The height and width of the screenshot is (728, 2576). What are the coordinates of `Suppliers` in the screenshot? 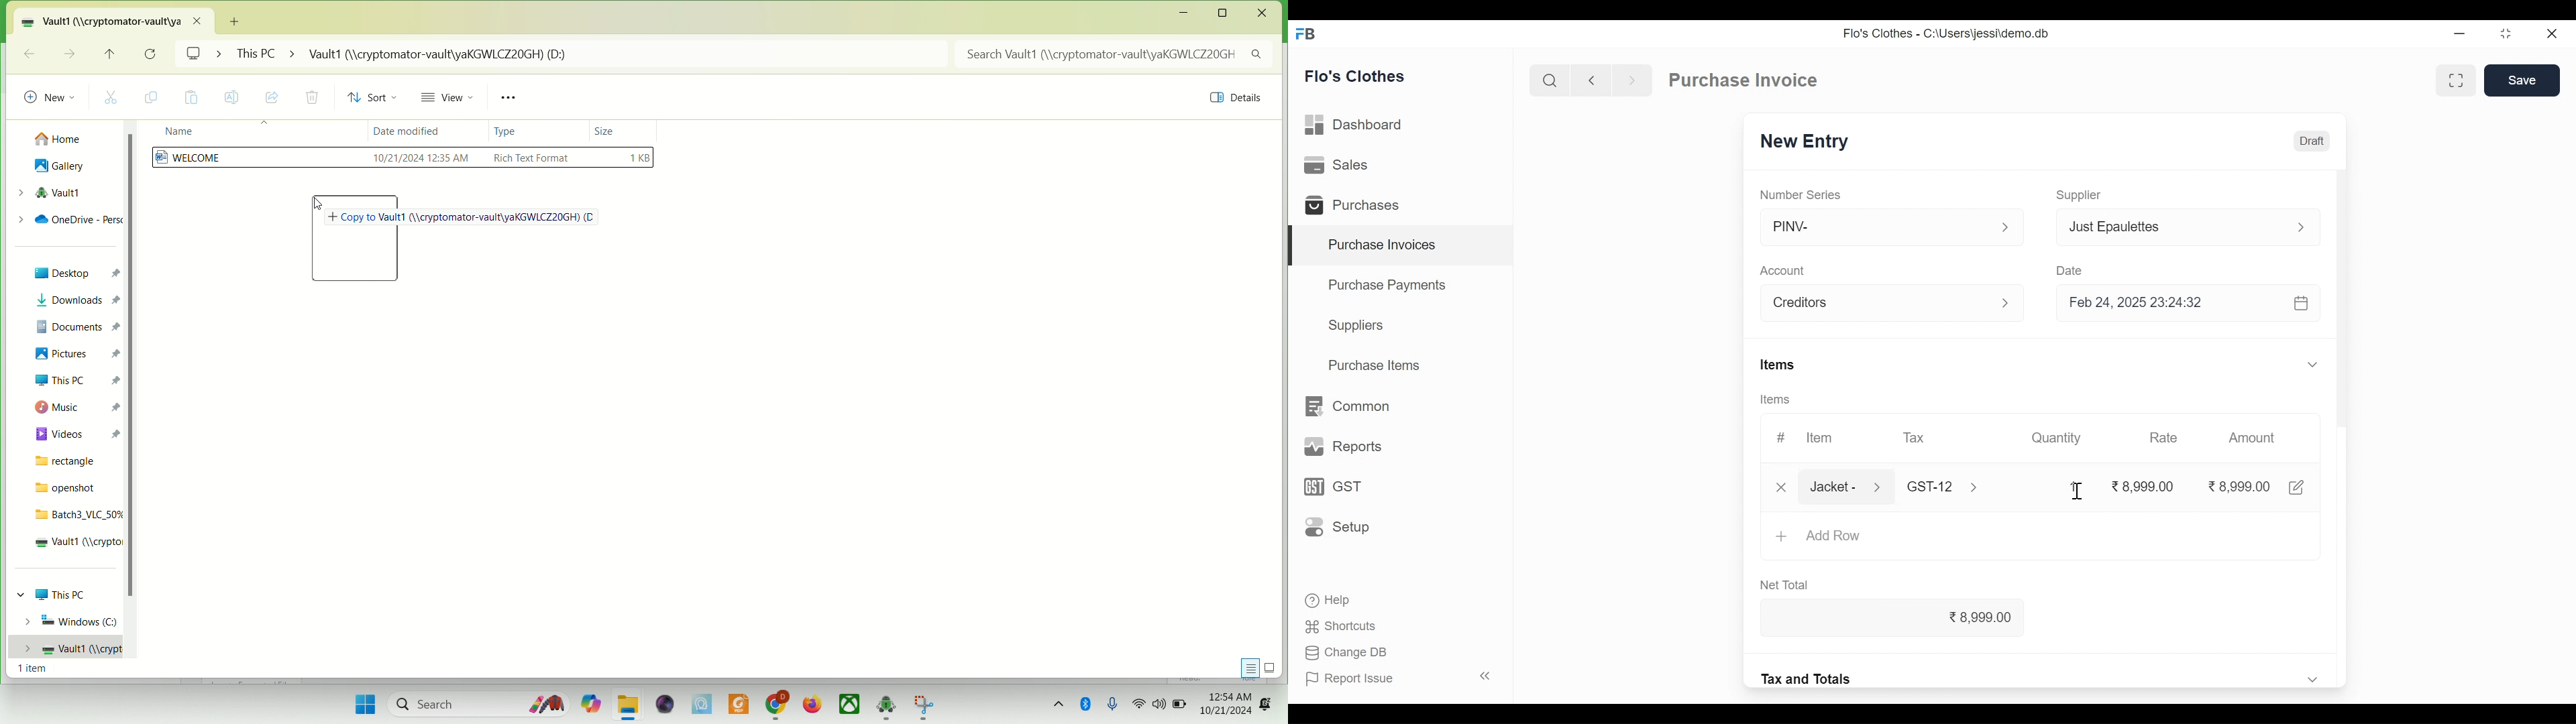 It's located at (1358, 327).